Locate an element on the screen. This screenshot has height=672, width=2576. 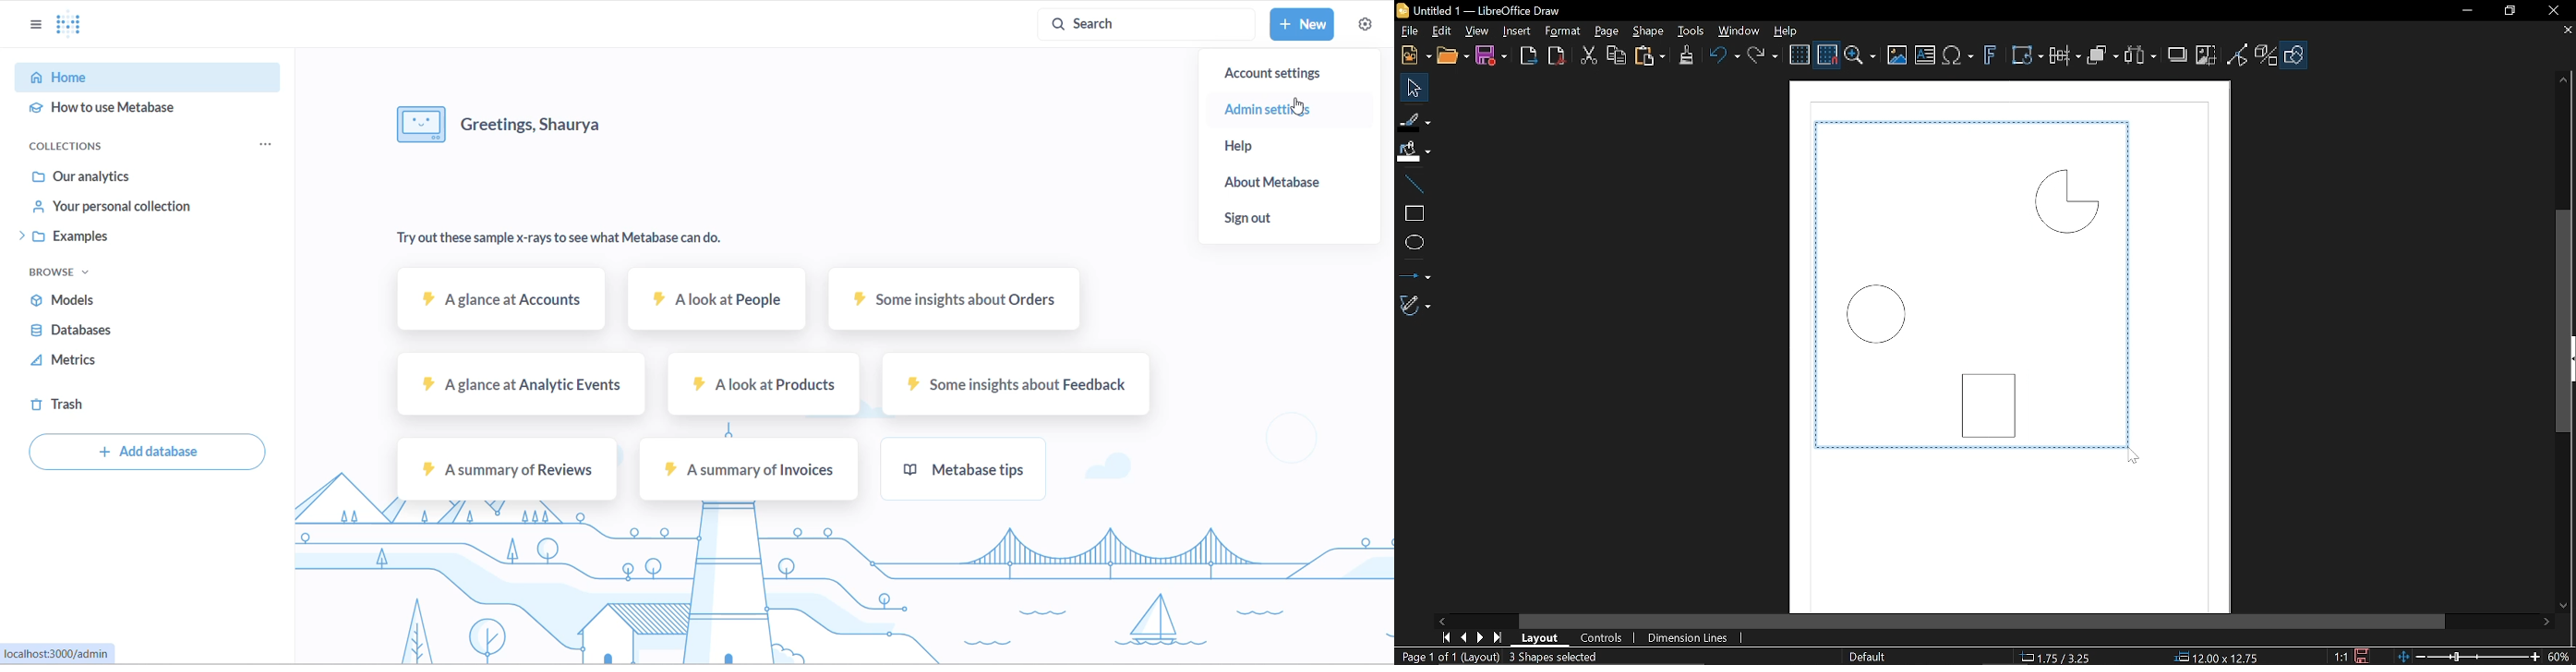
some insights about orders sample is located at coordinates (956, 302).